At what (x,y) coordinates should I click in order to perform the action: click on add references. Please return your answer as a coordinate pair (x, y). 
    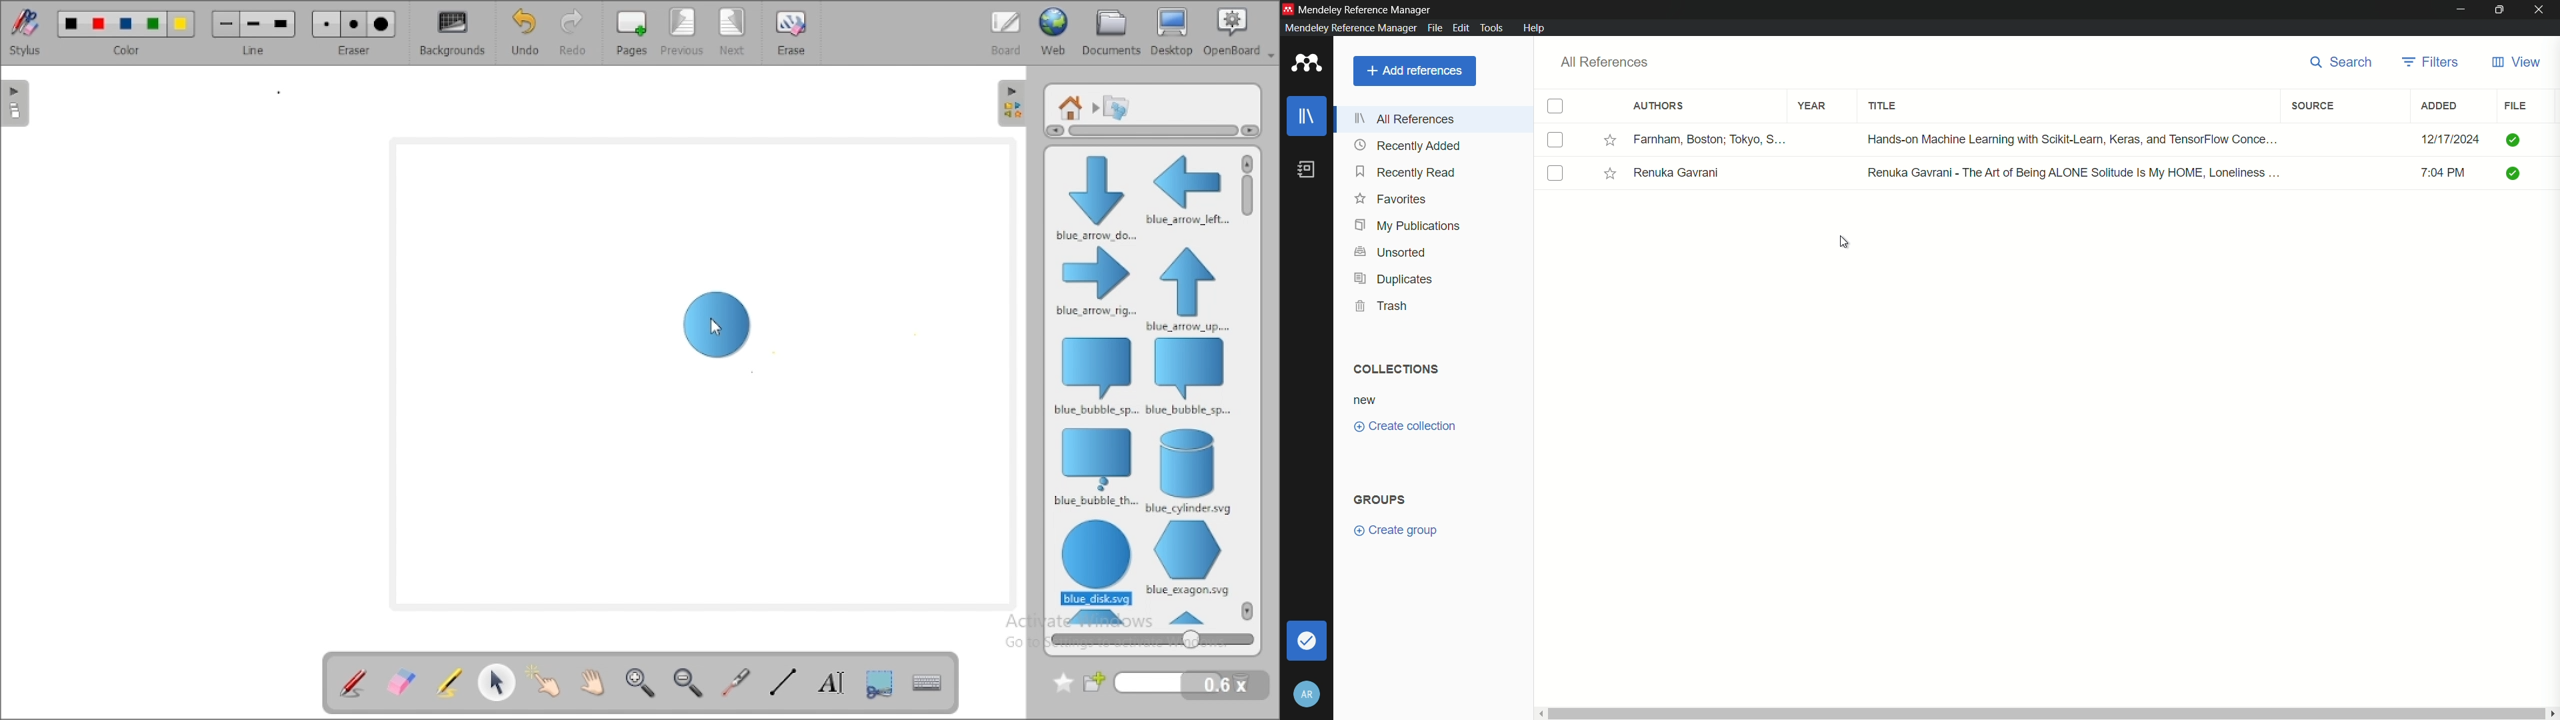
    Looking at the image, I should click on (1415, 72).